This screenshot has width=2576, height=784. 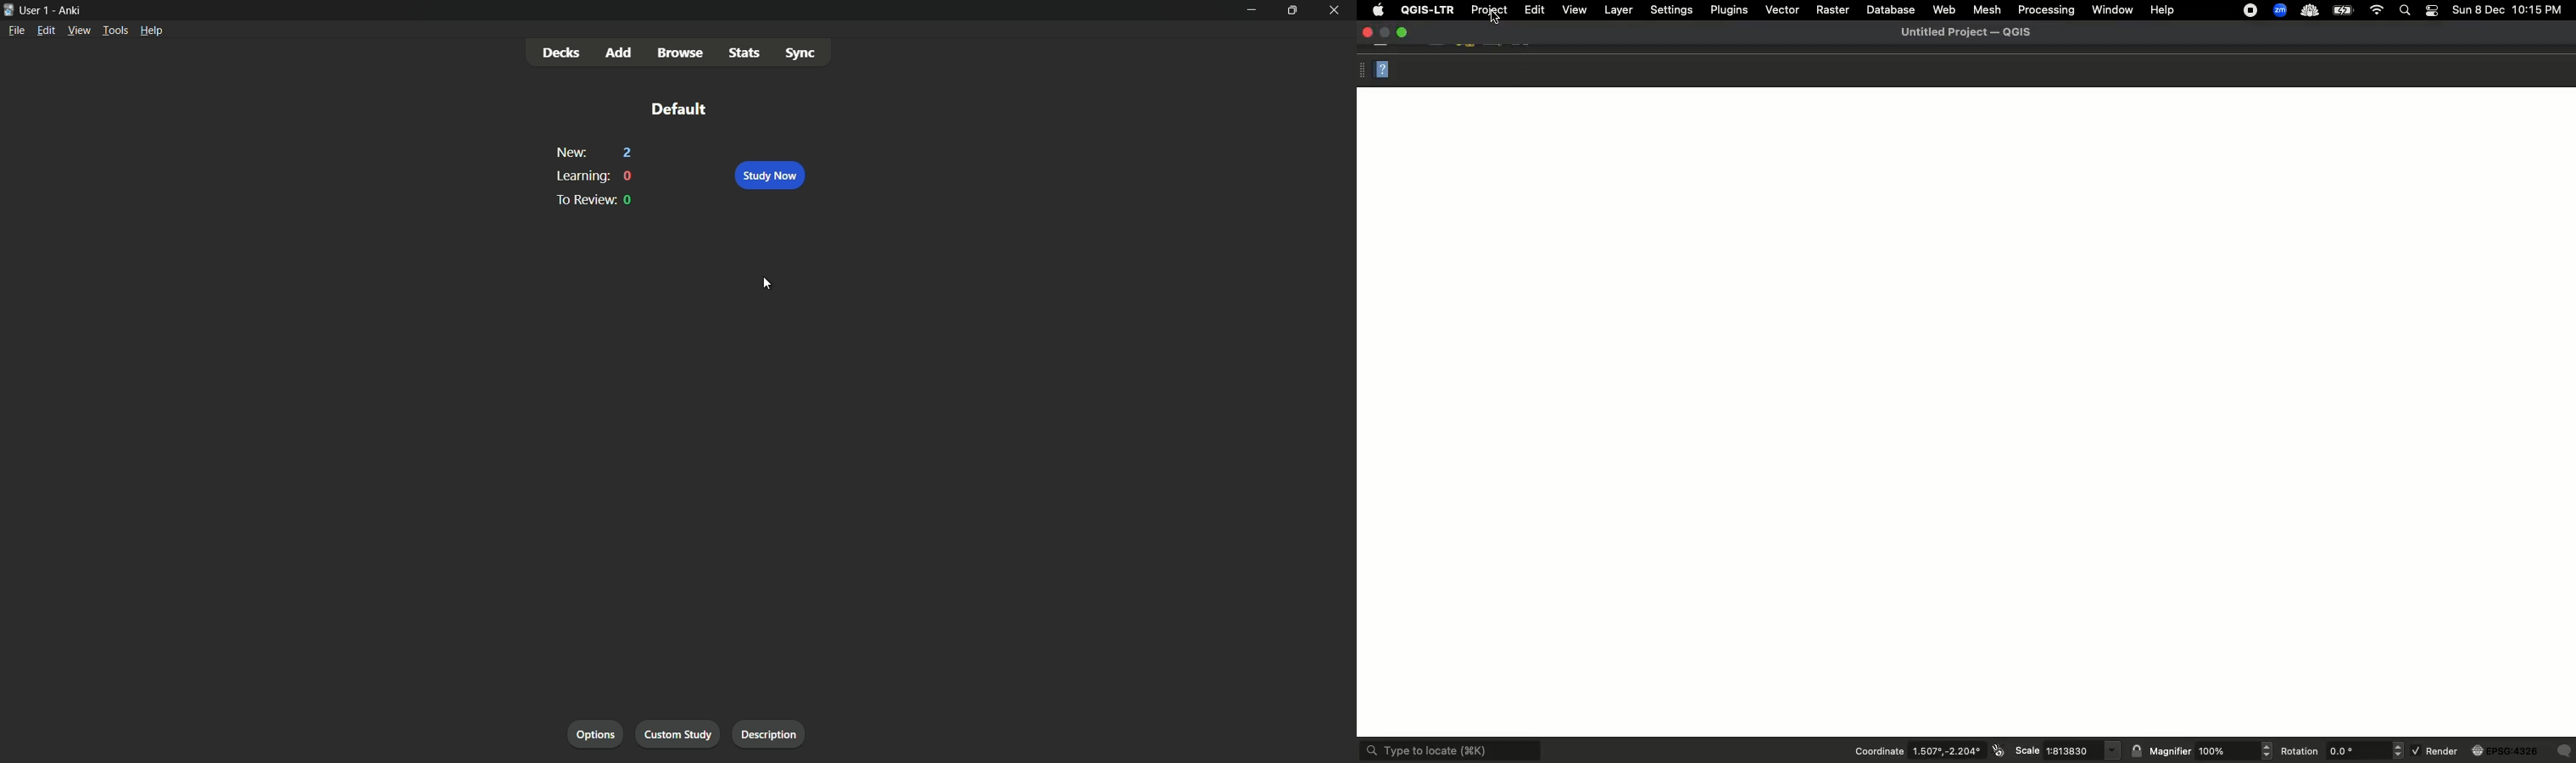 I want to click on description, so click(x=766, y=732).